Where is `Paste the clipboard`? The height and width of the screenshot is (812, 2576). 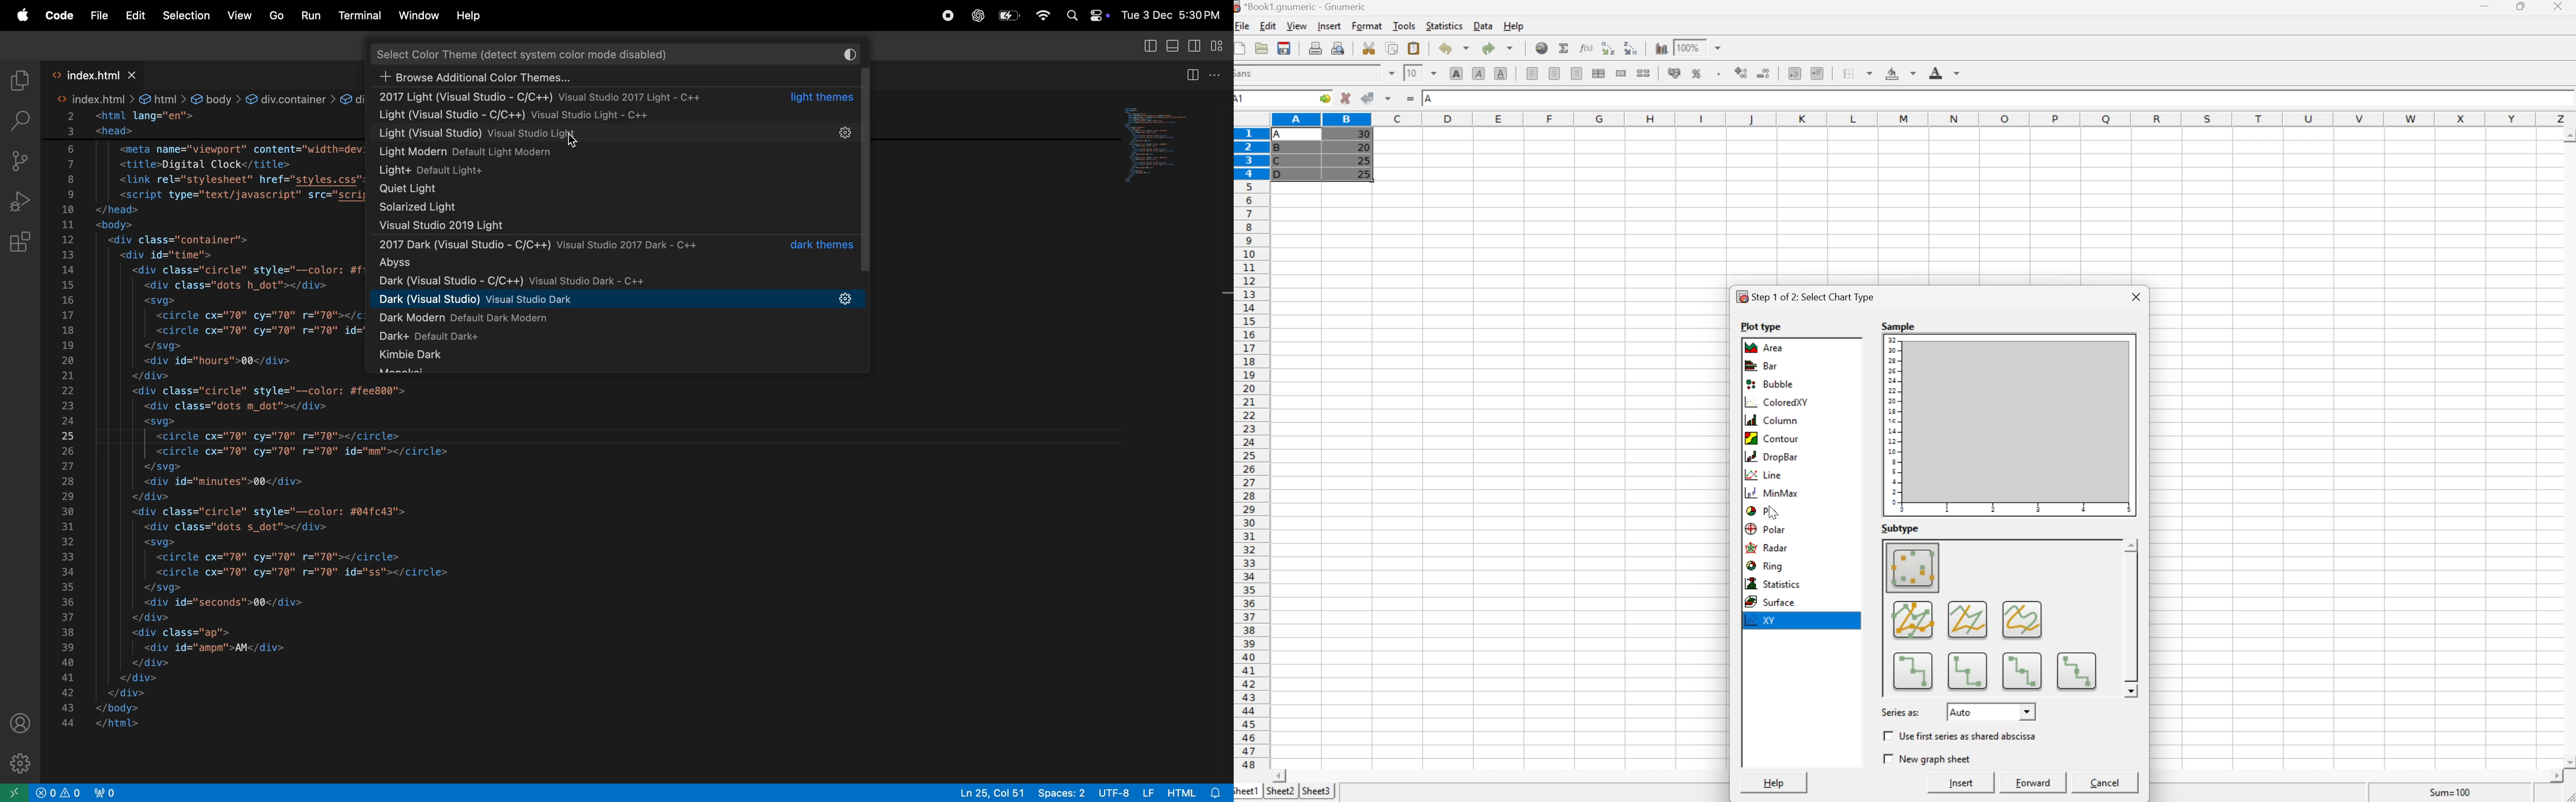
Paste the clipboard is located at coordinates (1413, 48).